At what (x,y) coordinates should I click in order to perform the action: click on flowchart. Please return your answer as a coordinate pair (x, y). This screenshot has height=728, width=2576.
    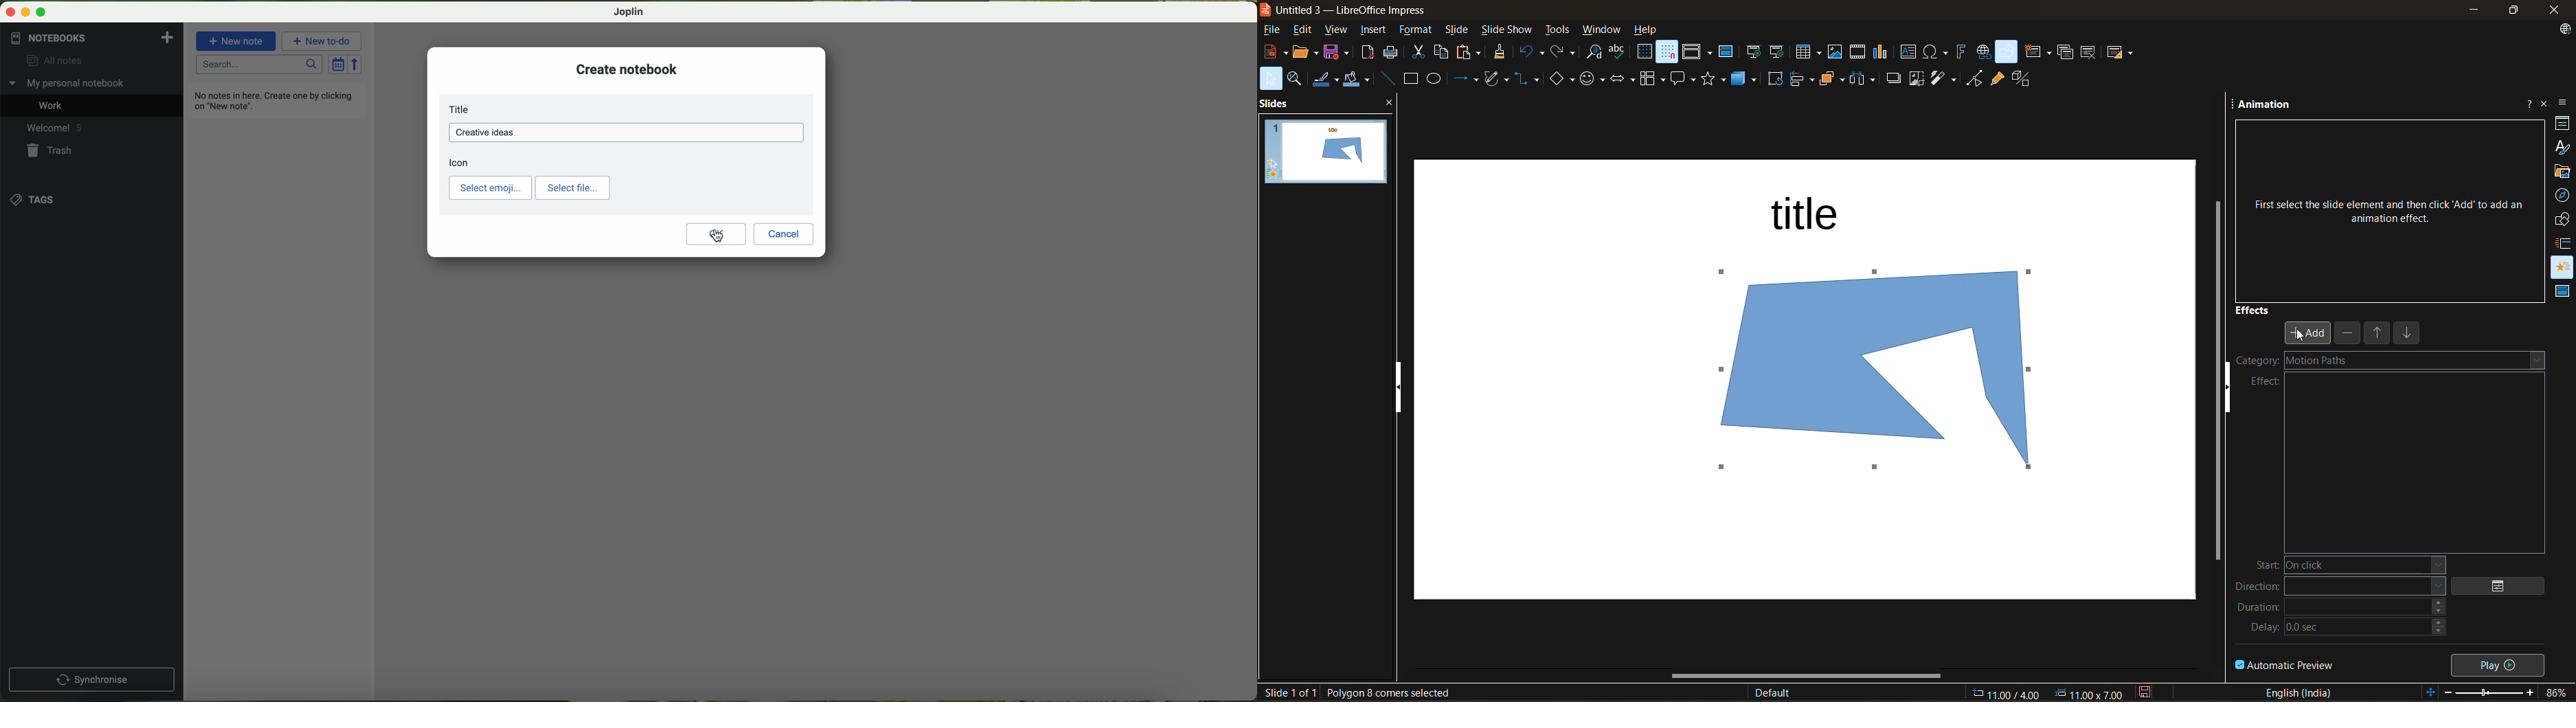
    Looking at the image, I should click on (1653, 80).